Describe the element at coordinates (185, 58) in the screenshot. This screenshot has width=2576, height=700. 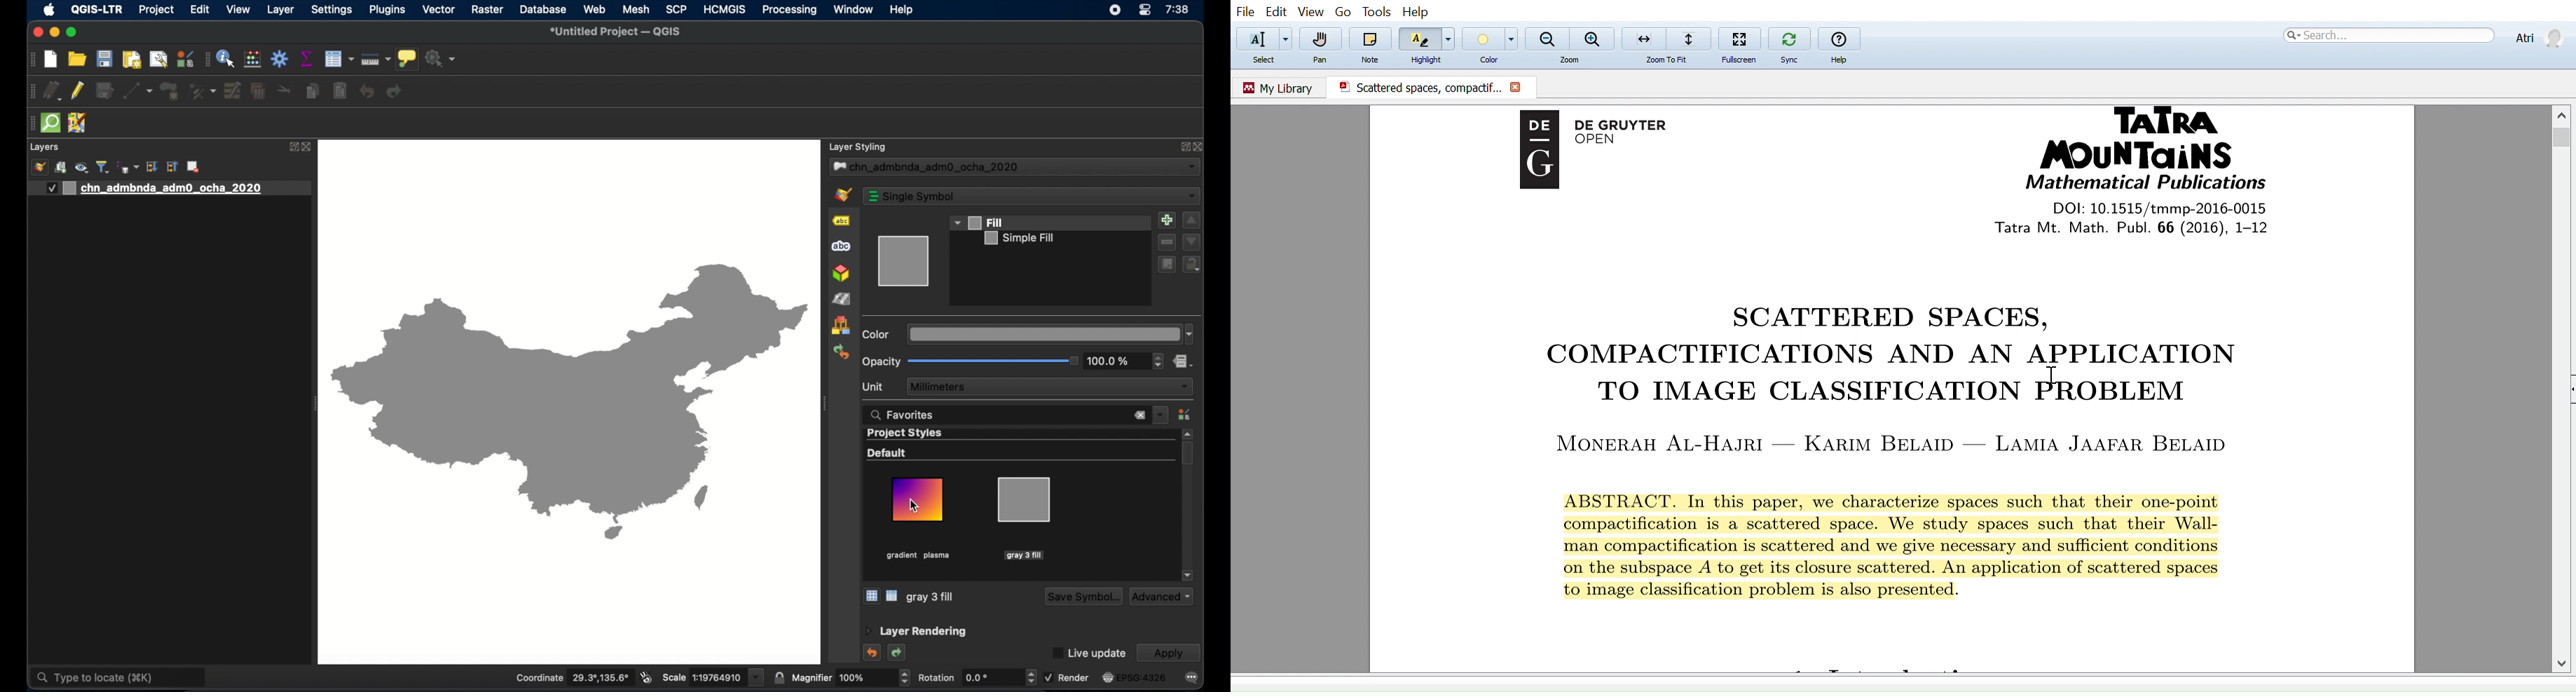
I see `style manager` at that location.